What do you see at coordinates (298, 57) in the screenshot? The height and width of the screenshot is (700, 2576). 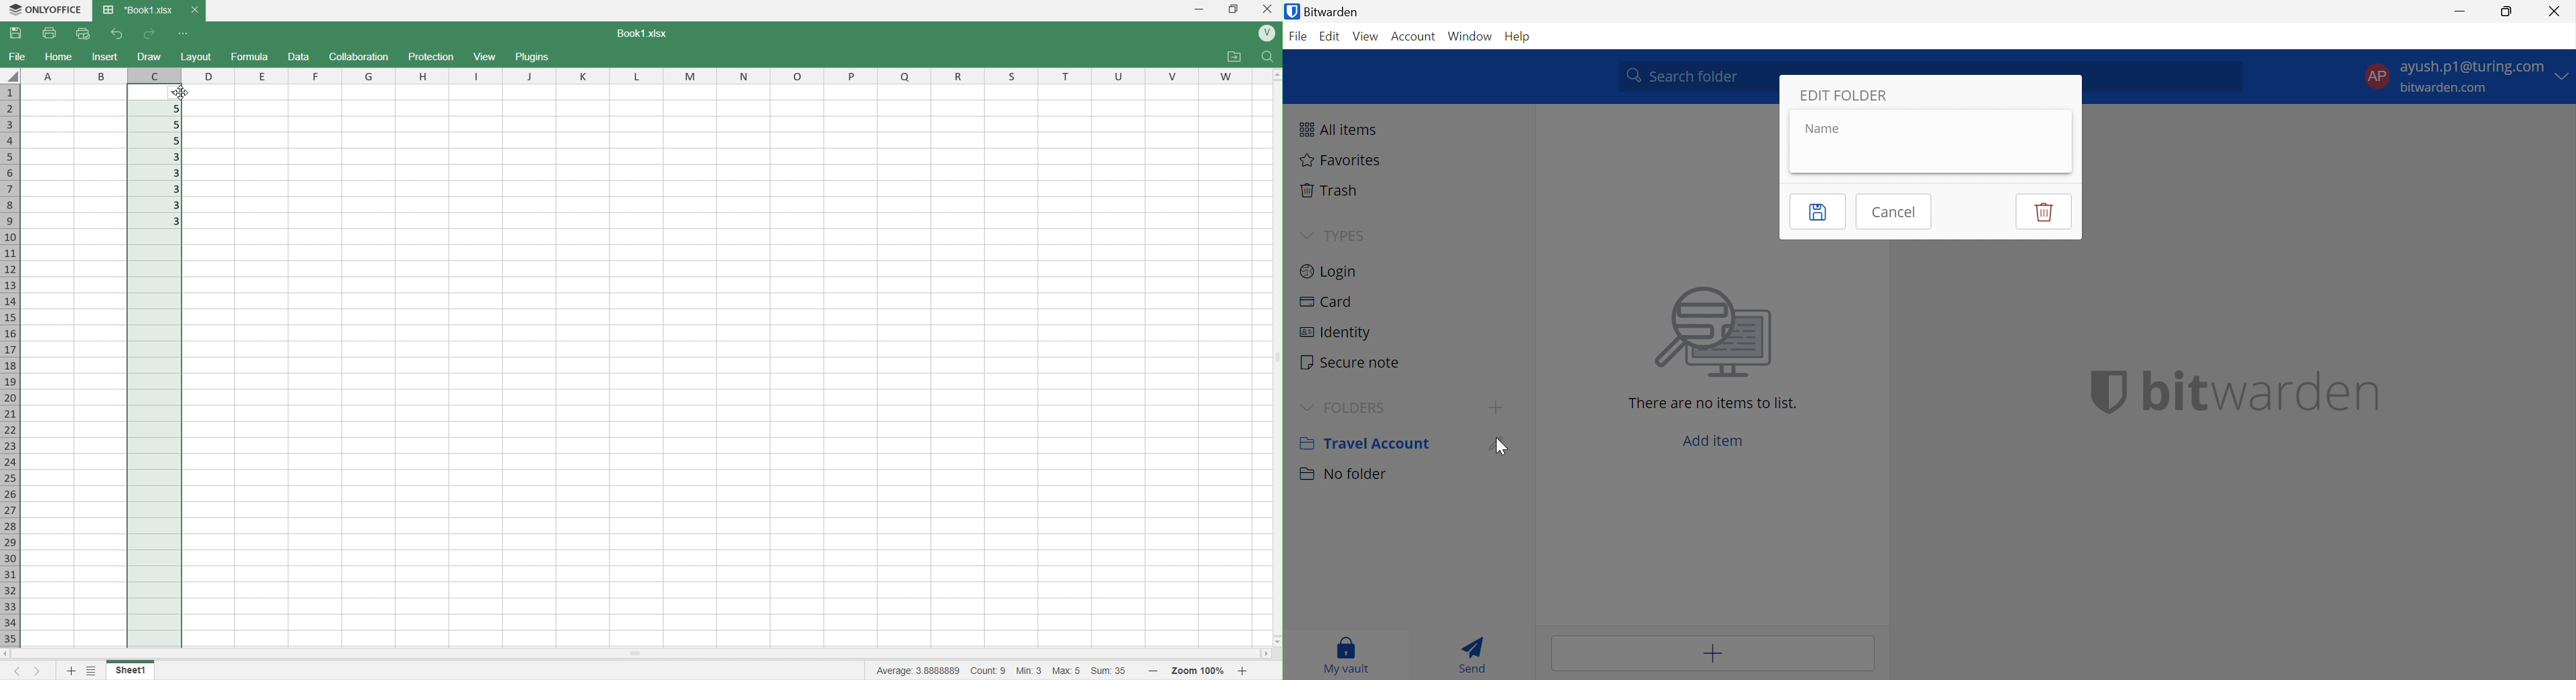 I see `Draft` at bounding box center [298, 57].